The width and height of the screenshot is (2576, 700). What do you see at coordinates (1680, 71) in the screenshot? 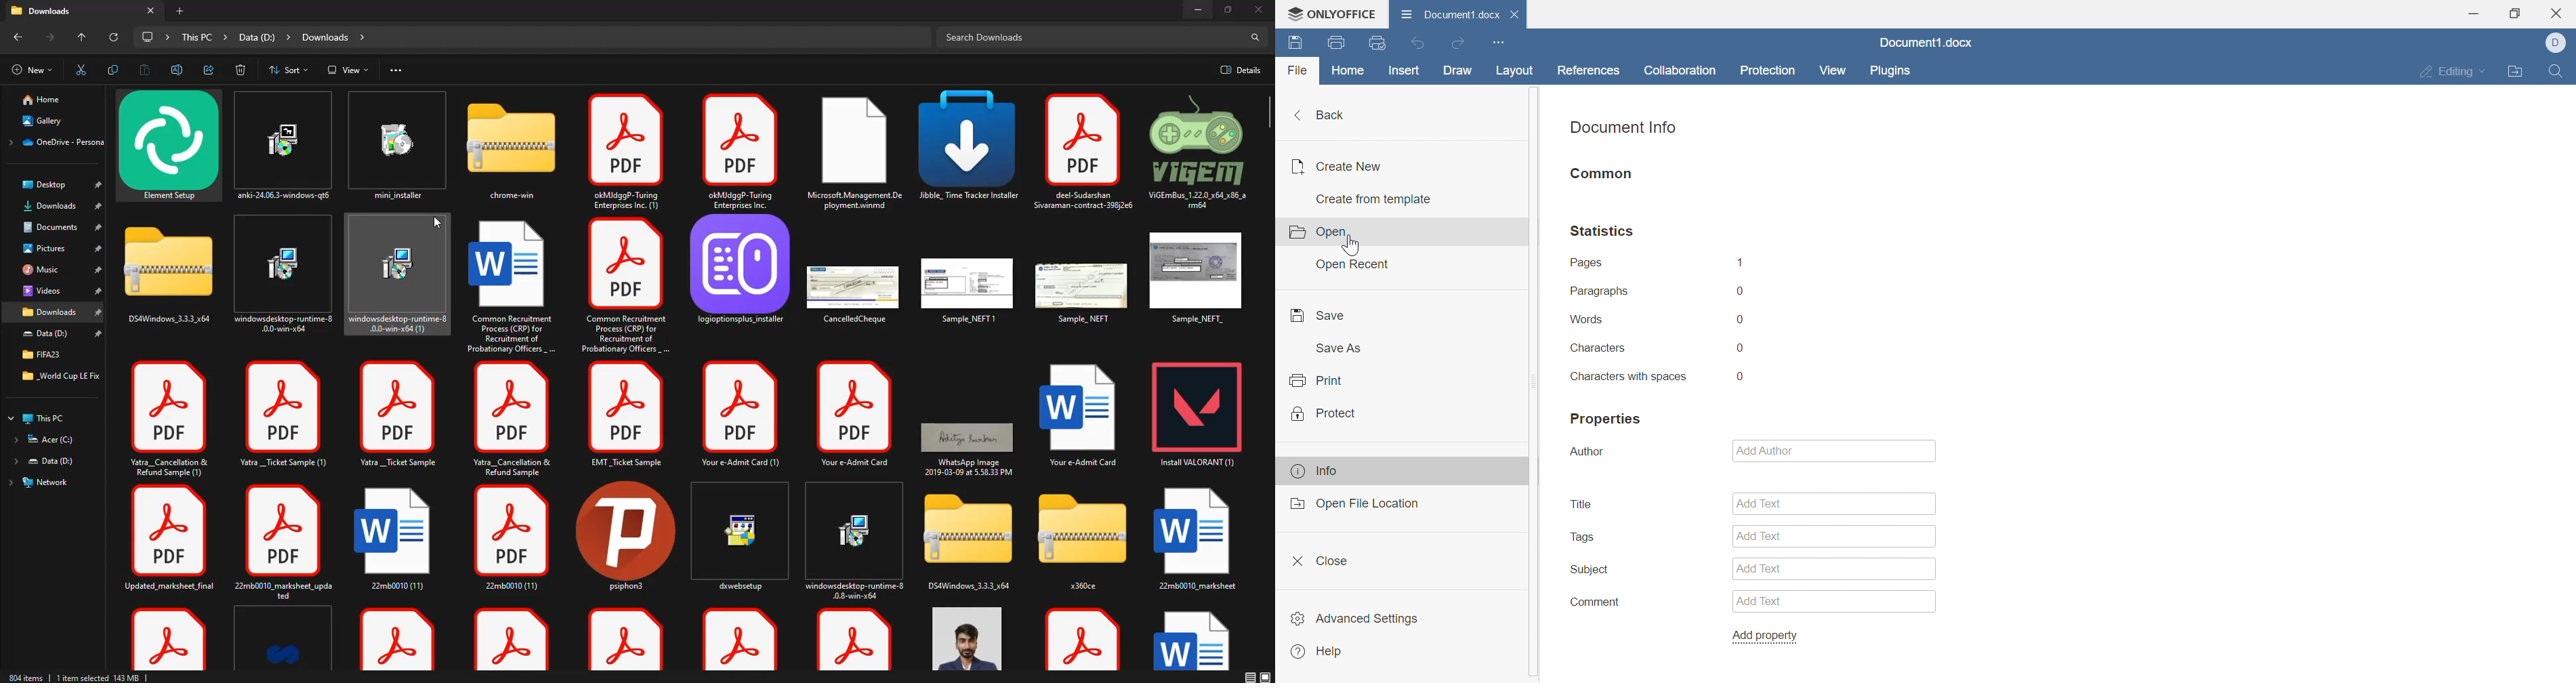
I see `collaboration` at bounding box center [1680, 71].